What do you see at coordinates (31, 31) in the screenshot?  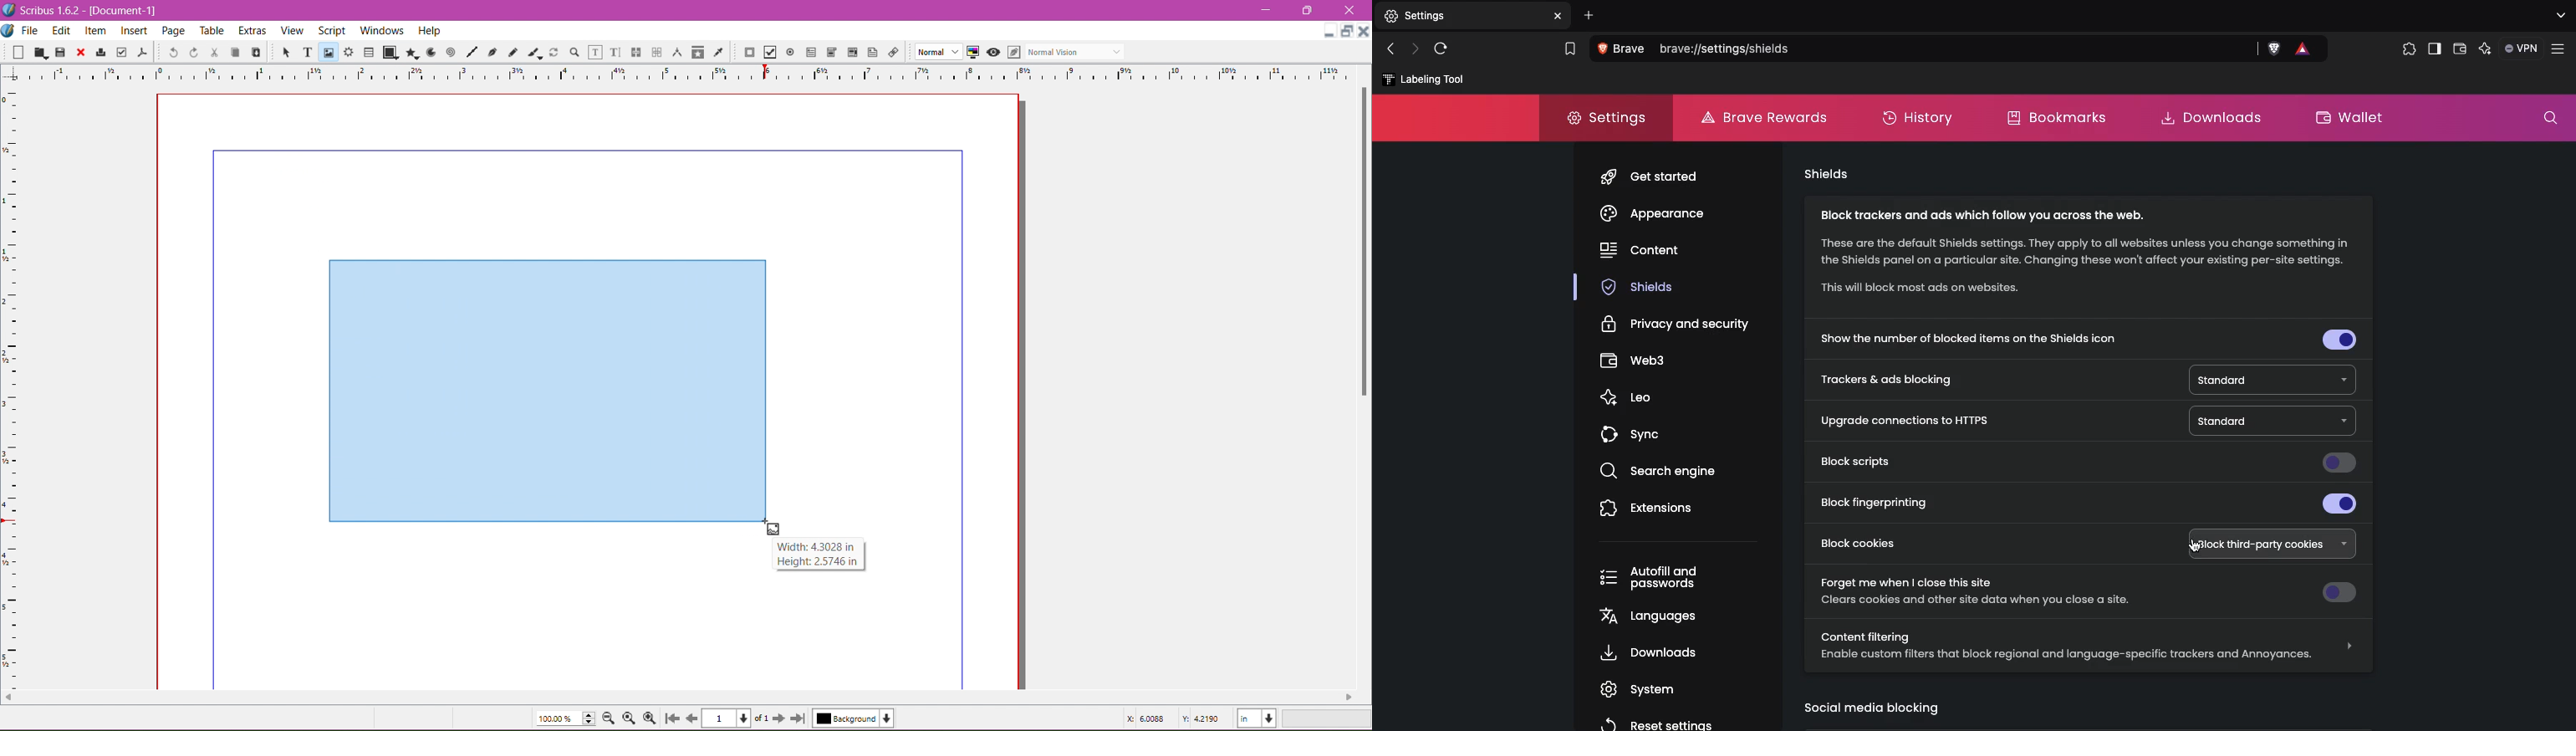 I see `File` at bounding box center [31, 31].